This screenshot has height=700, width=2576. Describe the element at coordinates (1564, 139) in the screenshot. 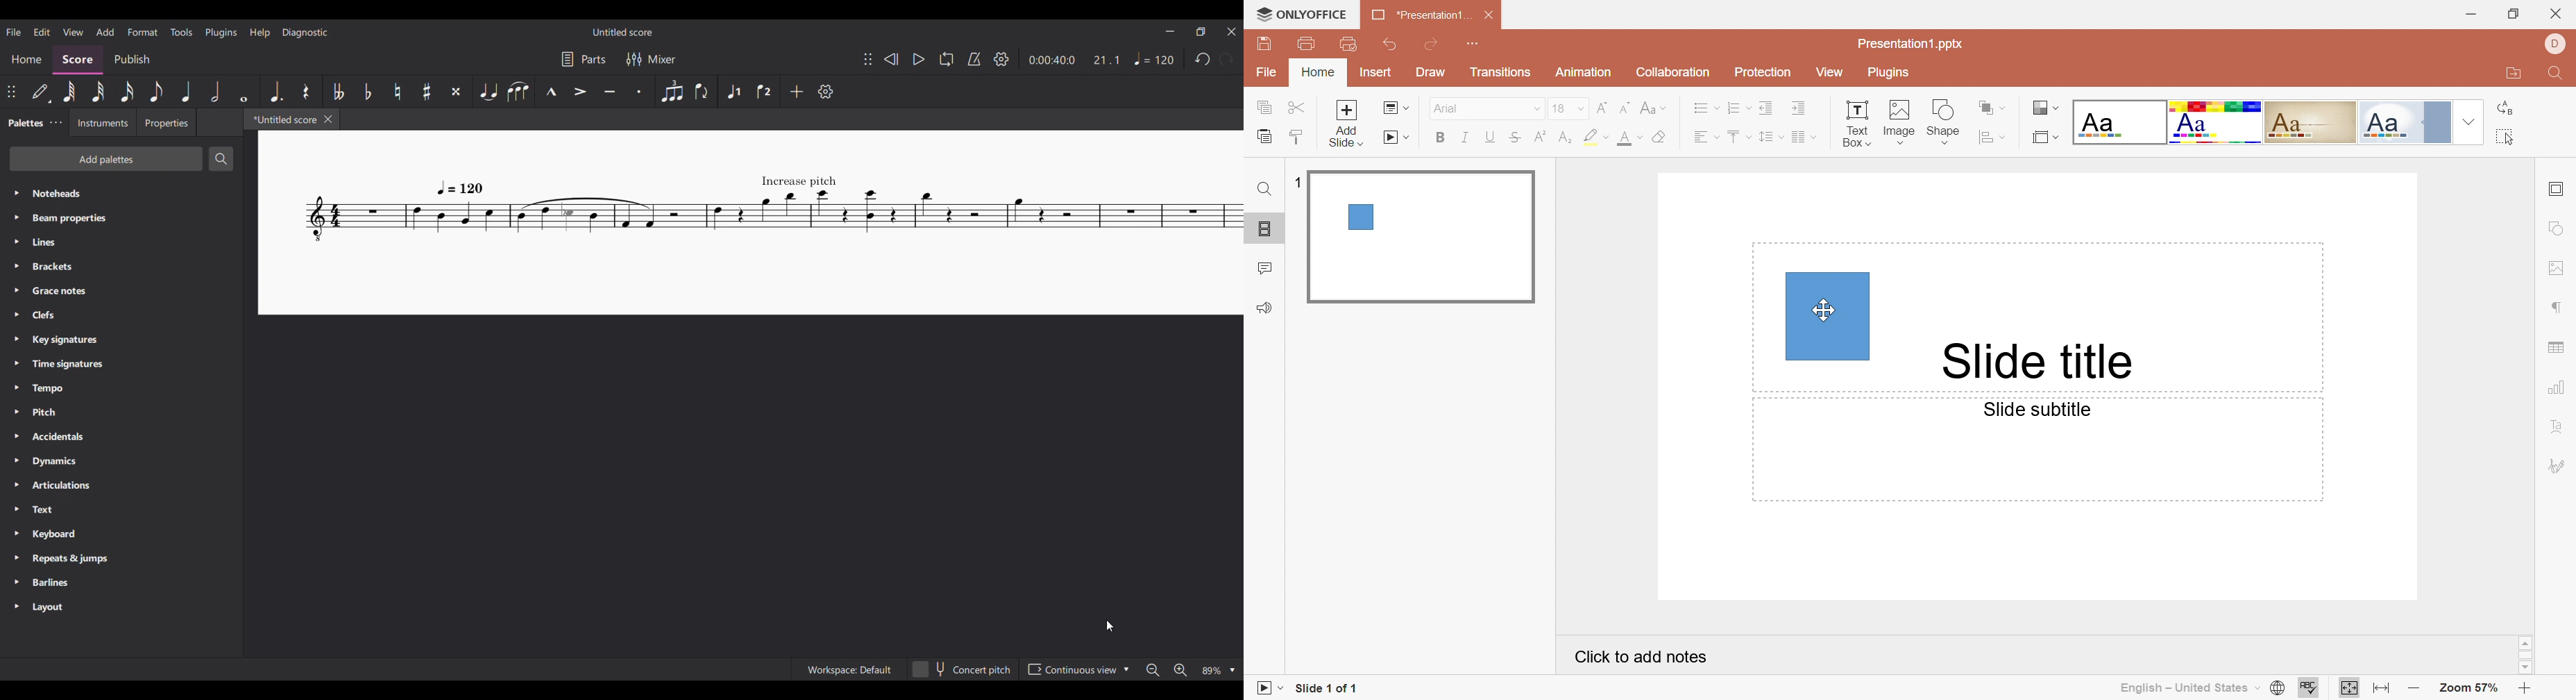

I see `Subscript` at that location.